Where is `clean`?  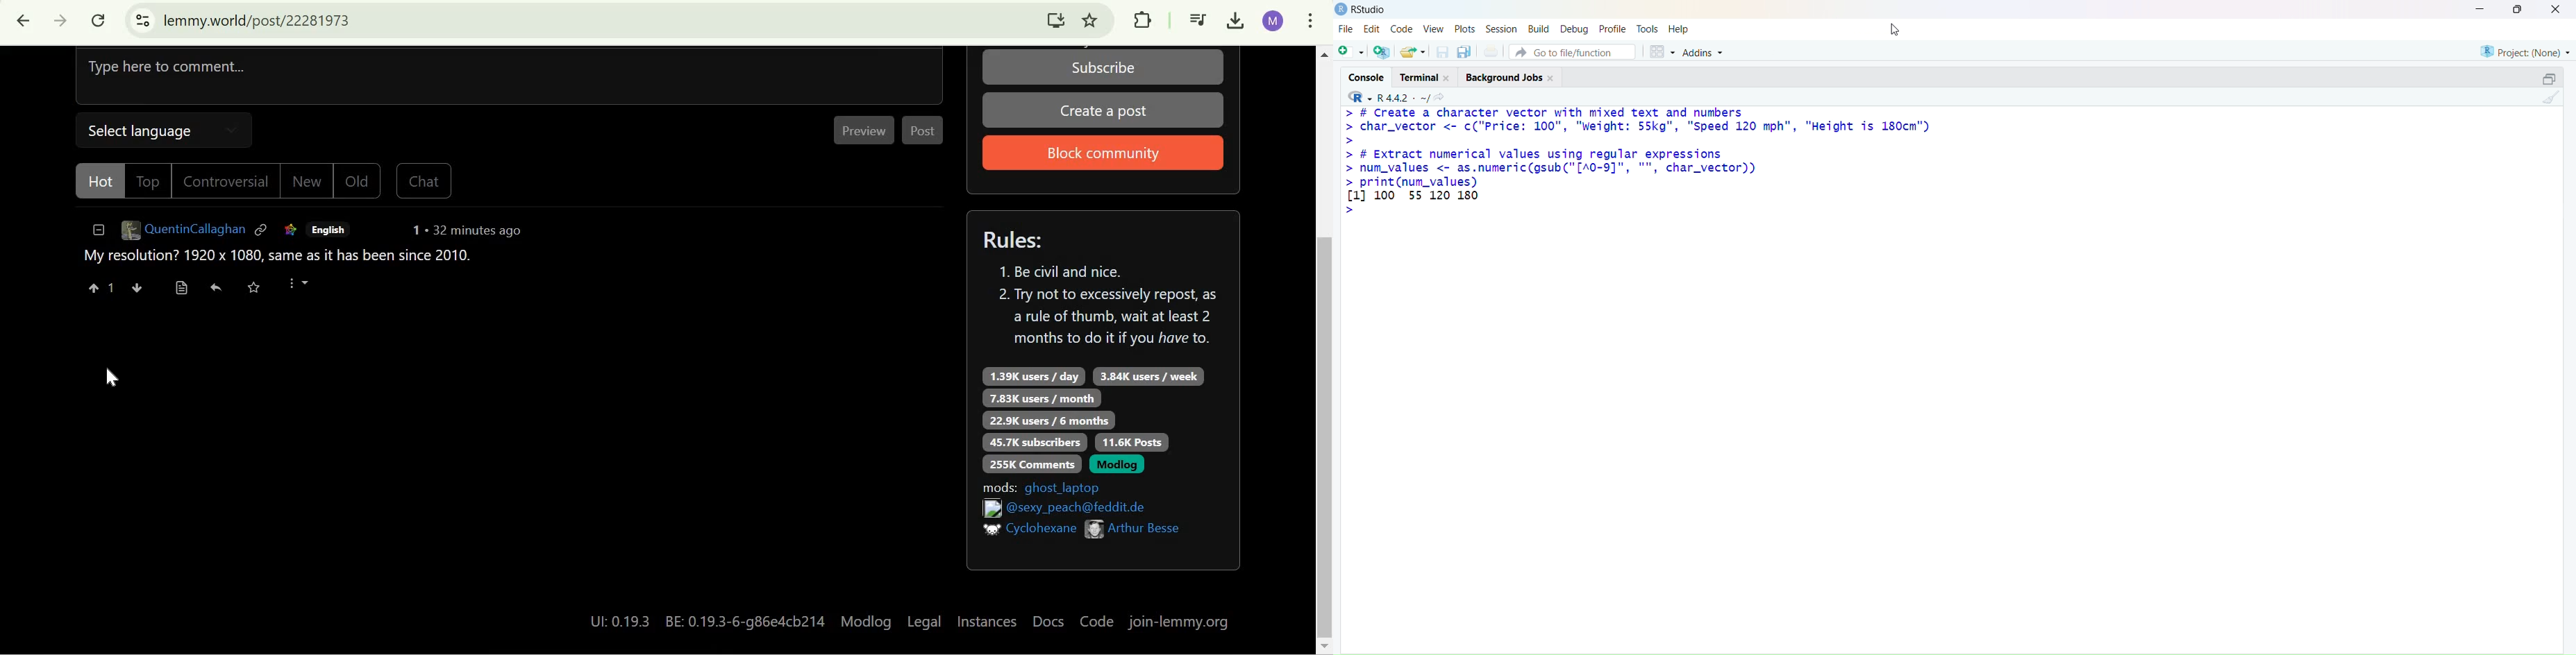
clean is located at coordinates (2552, 96).